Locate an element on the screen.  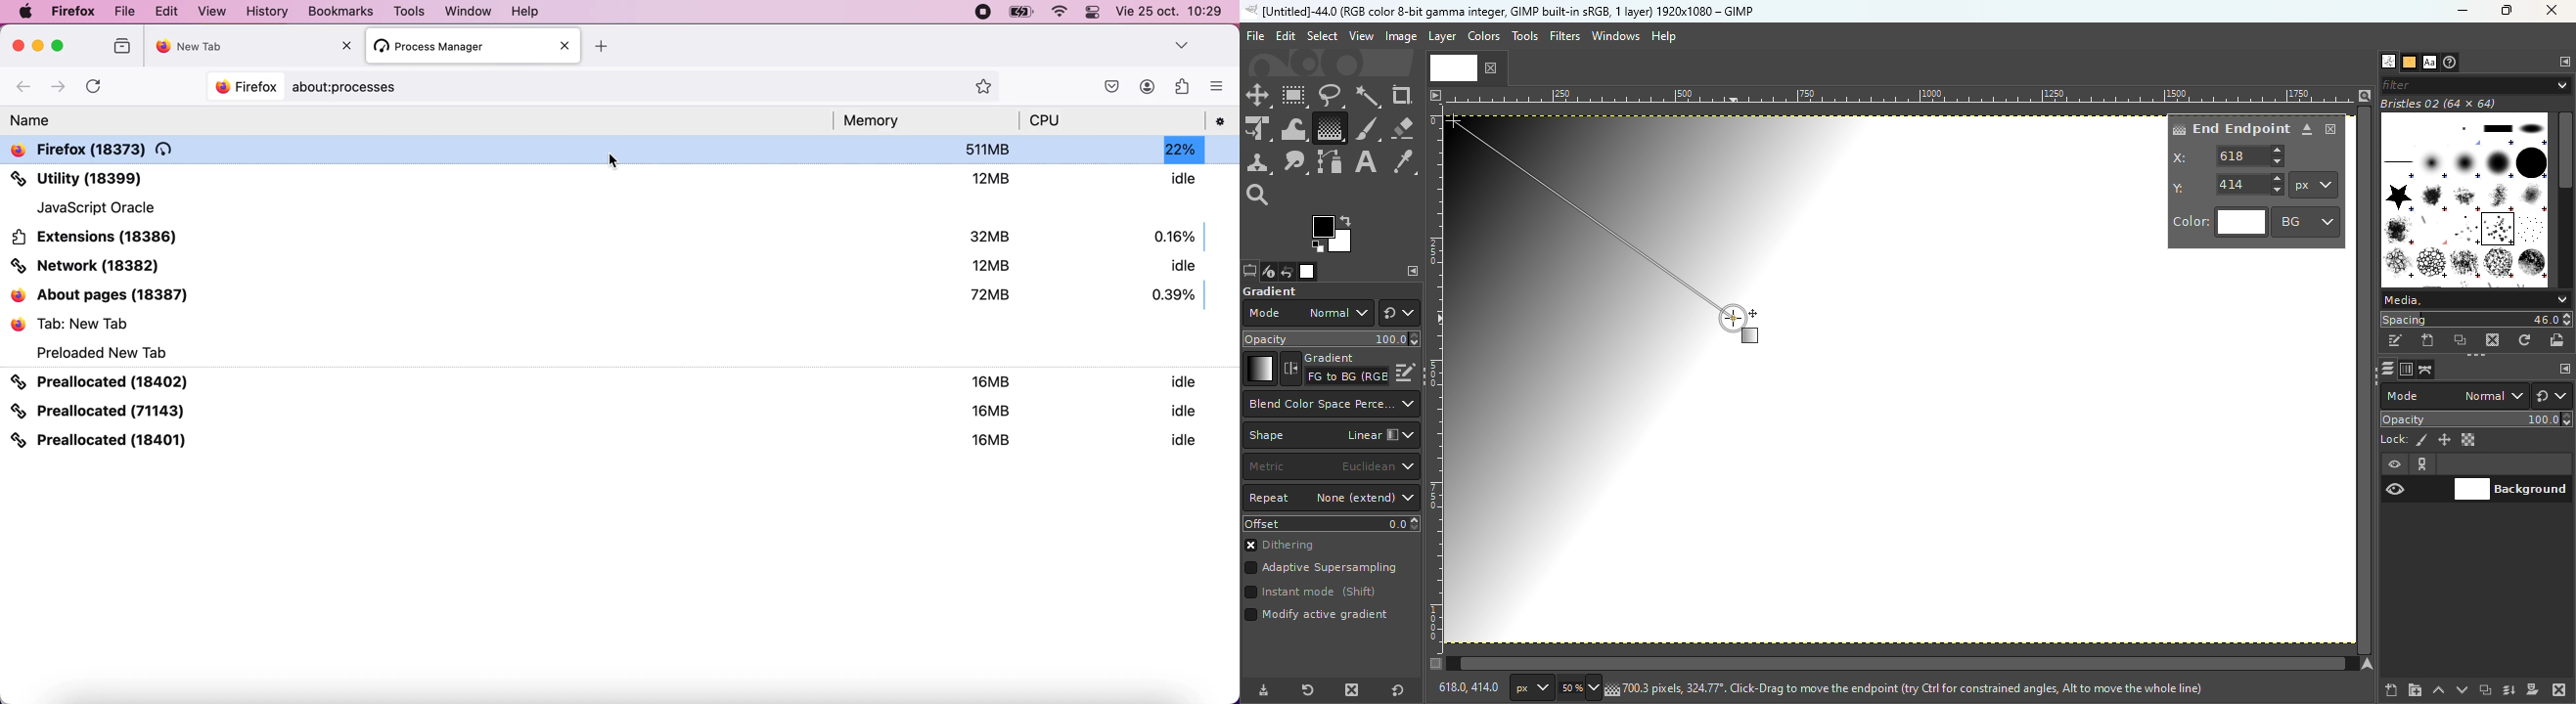
Switch to another group of modes is located at coordinates (2555, 396).